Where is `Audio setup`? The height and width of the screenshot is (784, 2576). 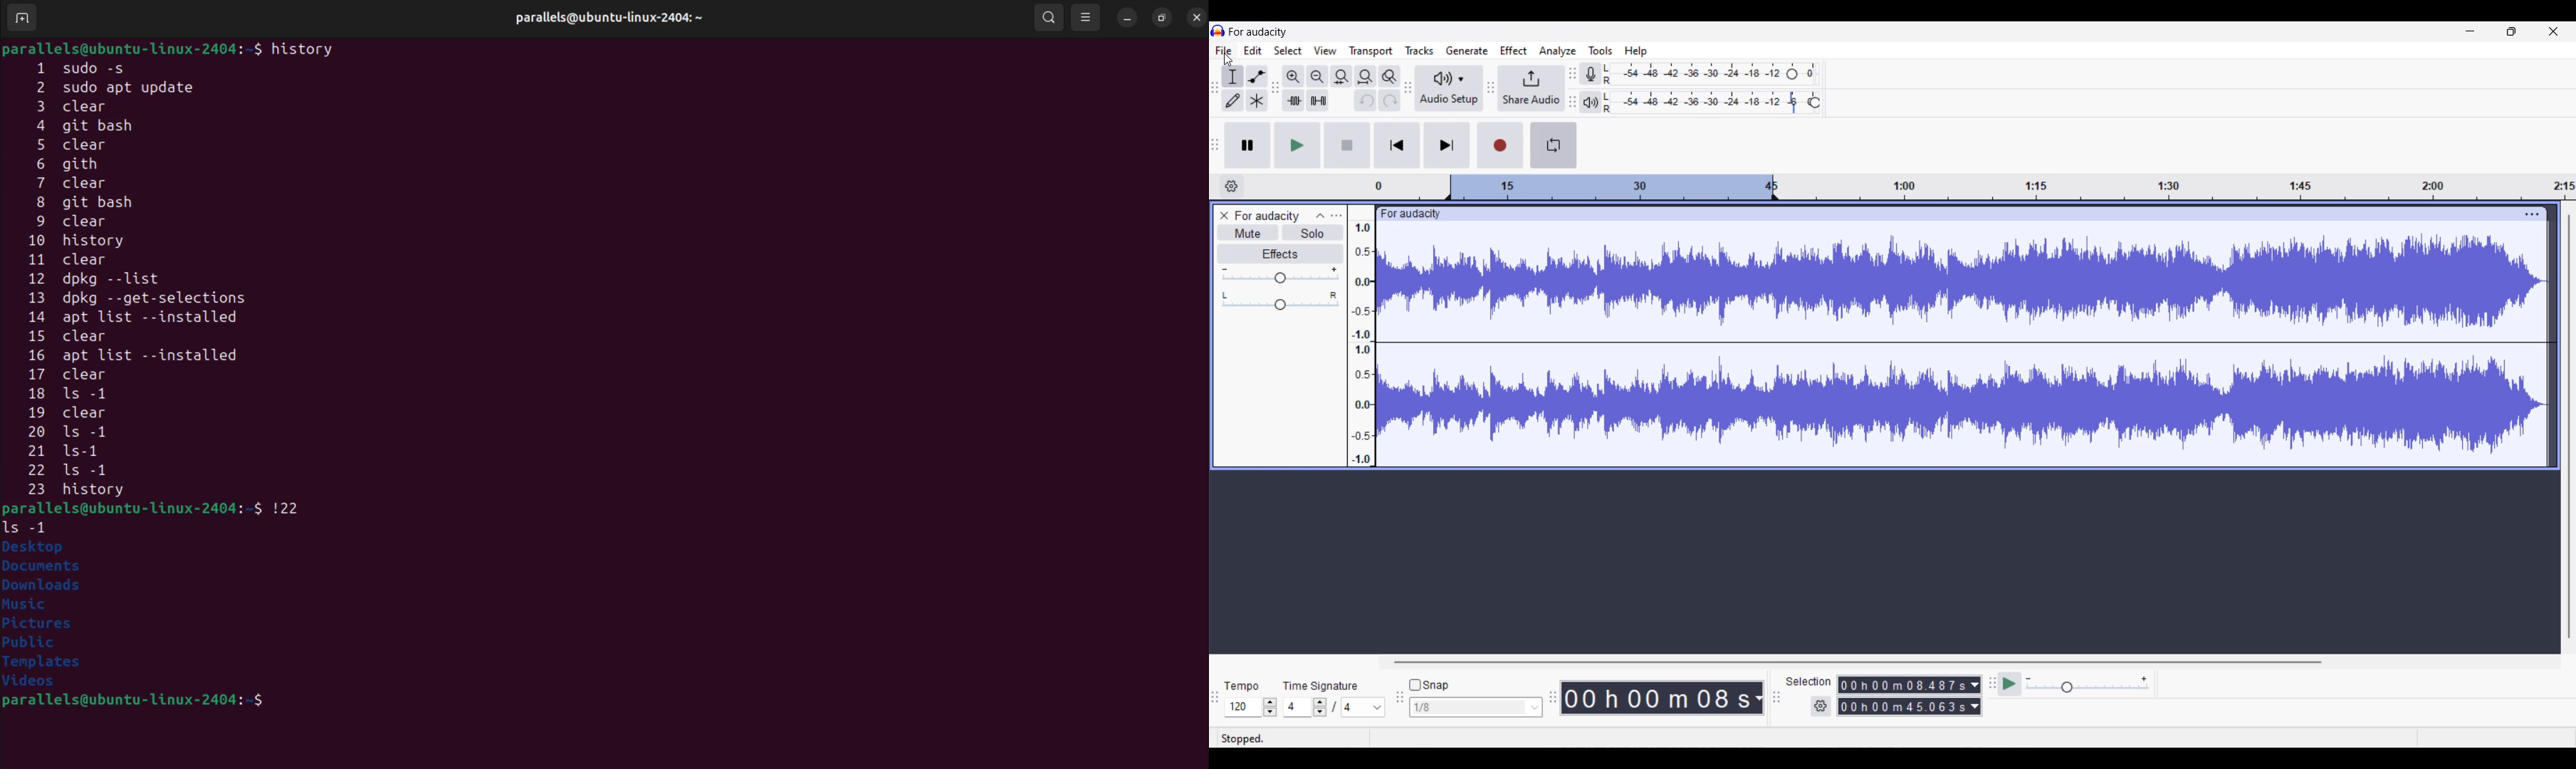 Audio setup is located at coordinates (1449, 89).